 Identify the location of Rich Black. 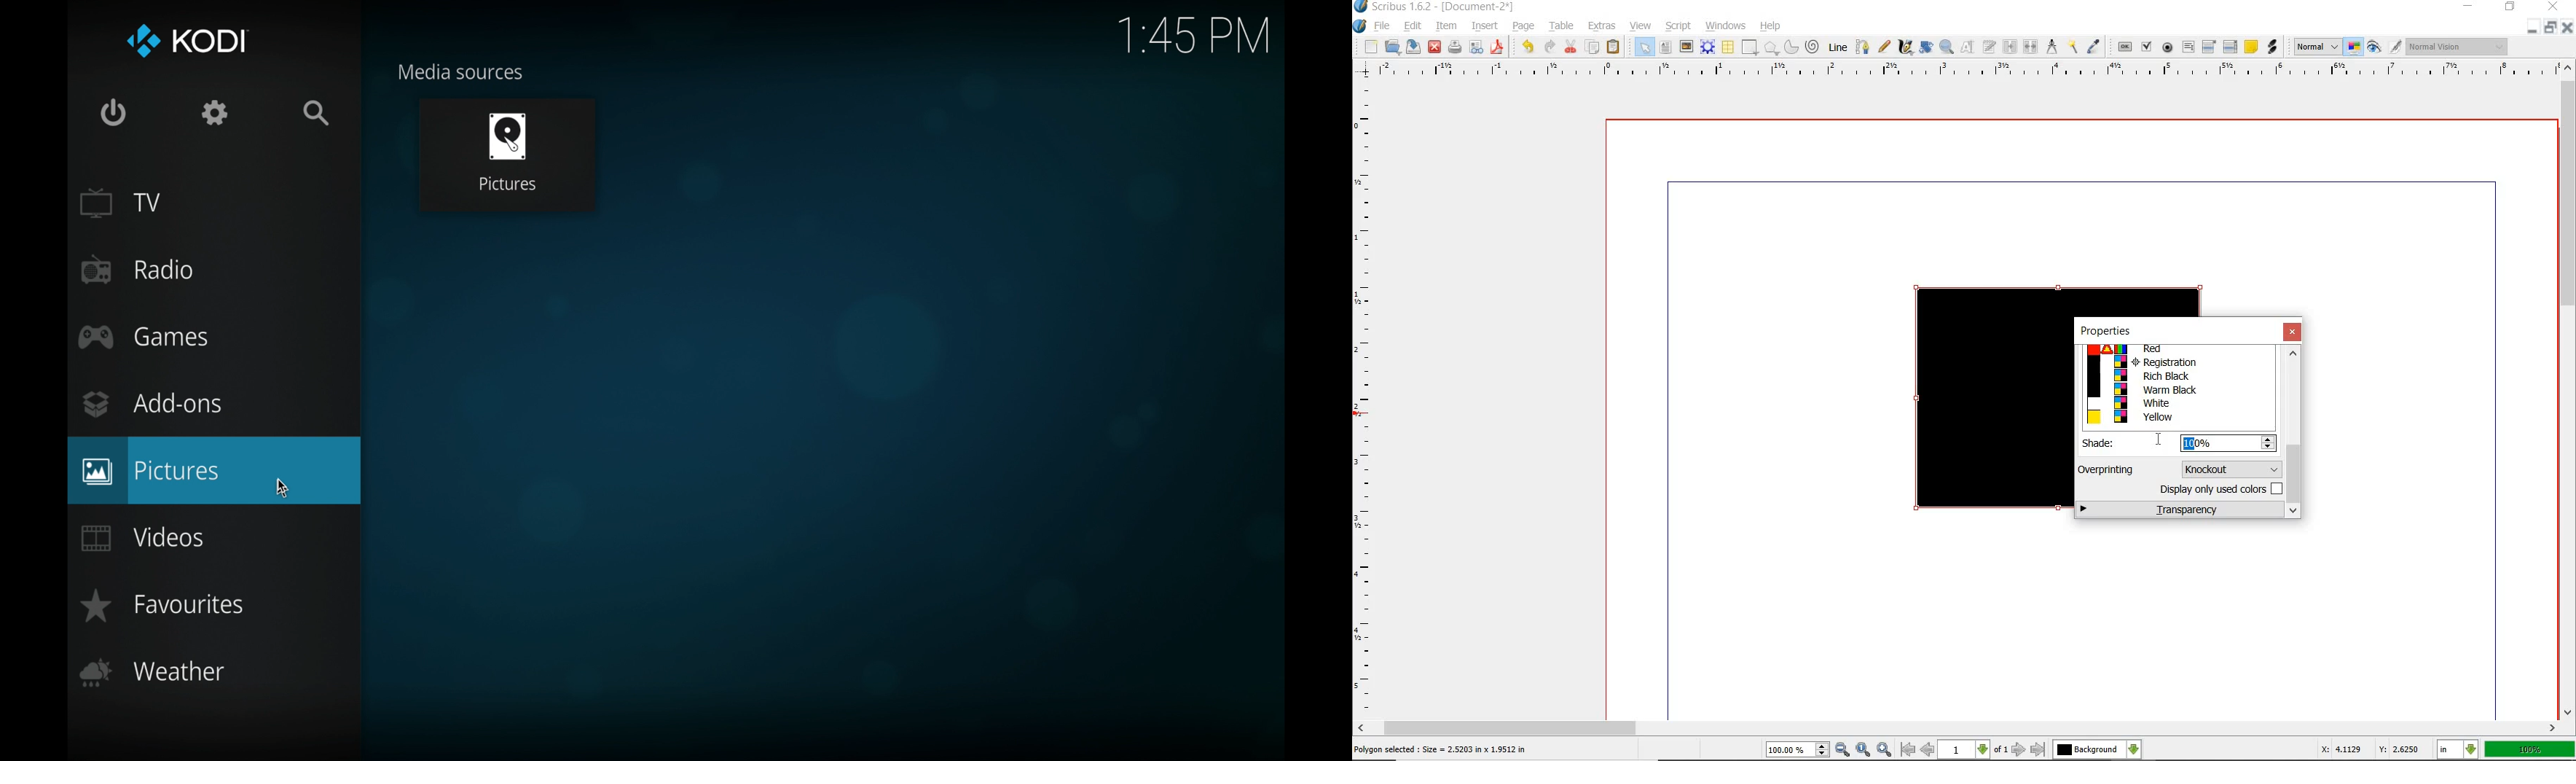
(2177, 377).